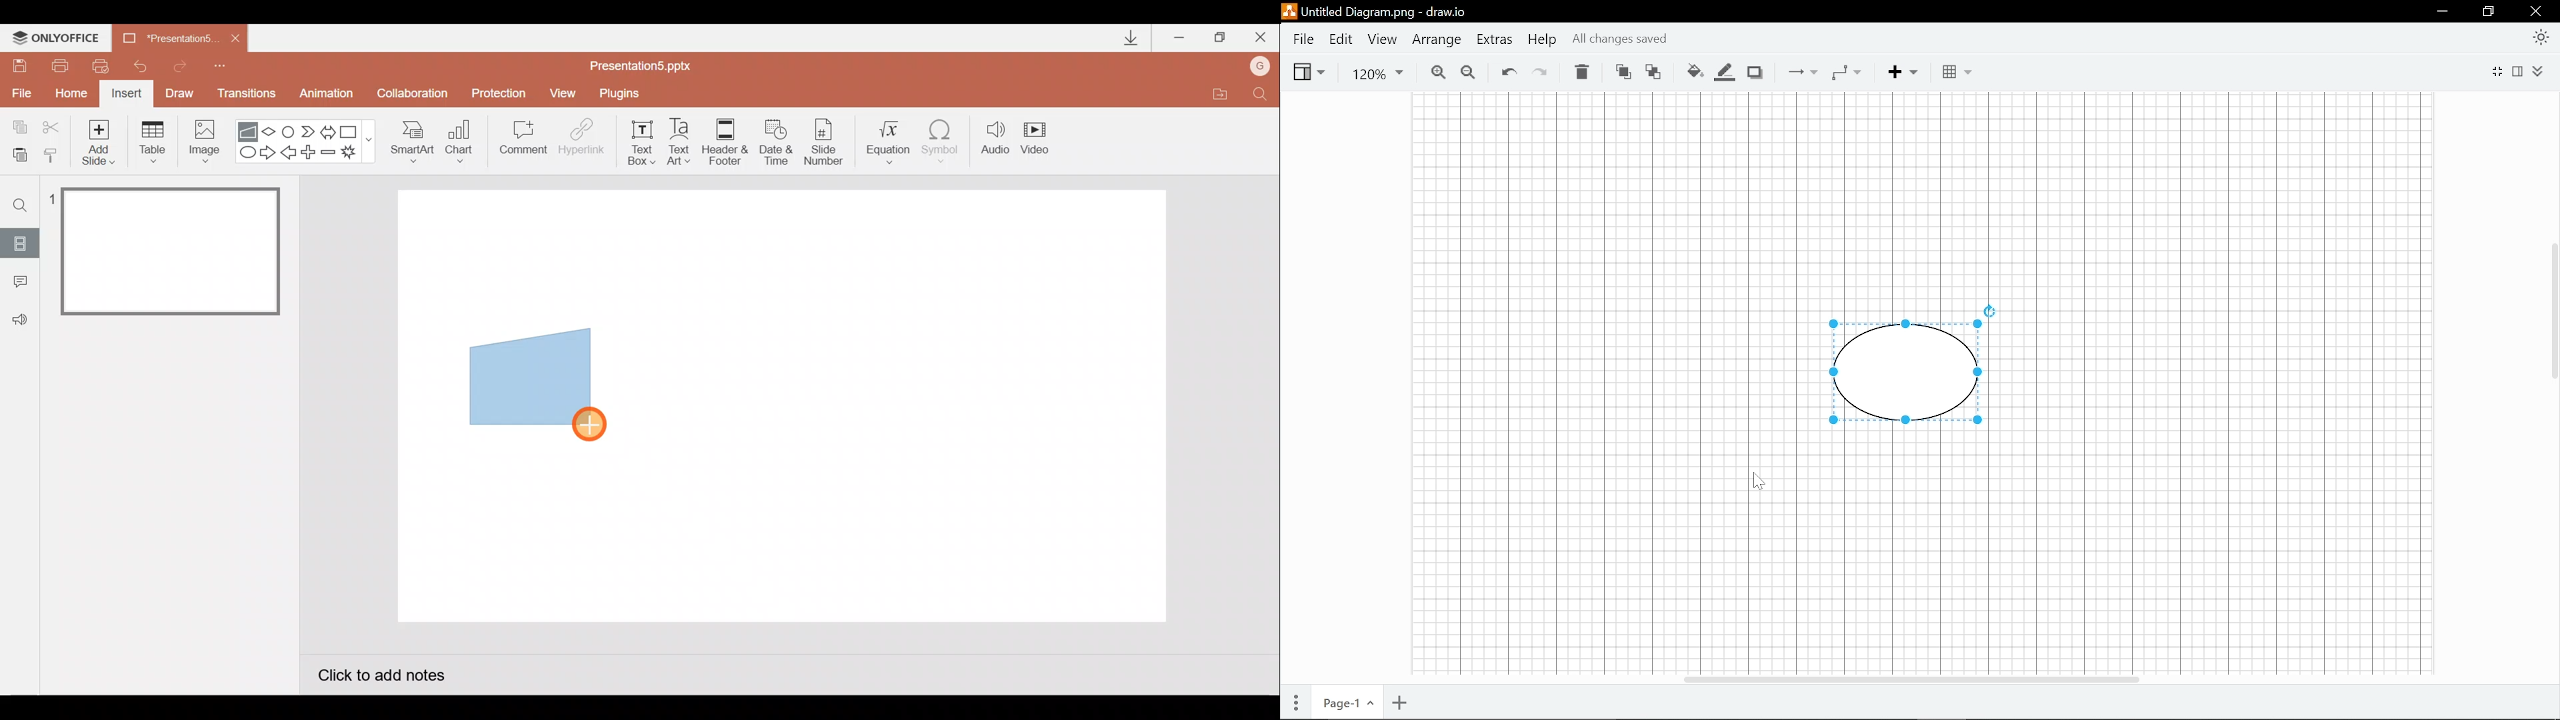 This screenshot has height=728, width=2576. What do you see at coordinates (2520, 72) in the screenshot?
I see `Format` at bounding box center [2520, 72].